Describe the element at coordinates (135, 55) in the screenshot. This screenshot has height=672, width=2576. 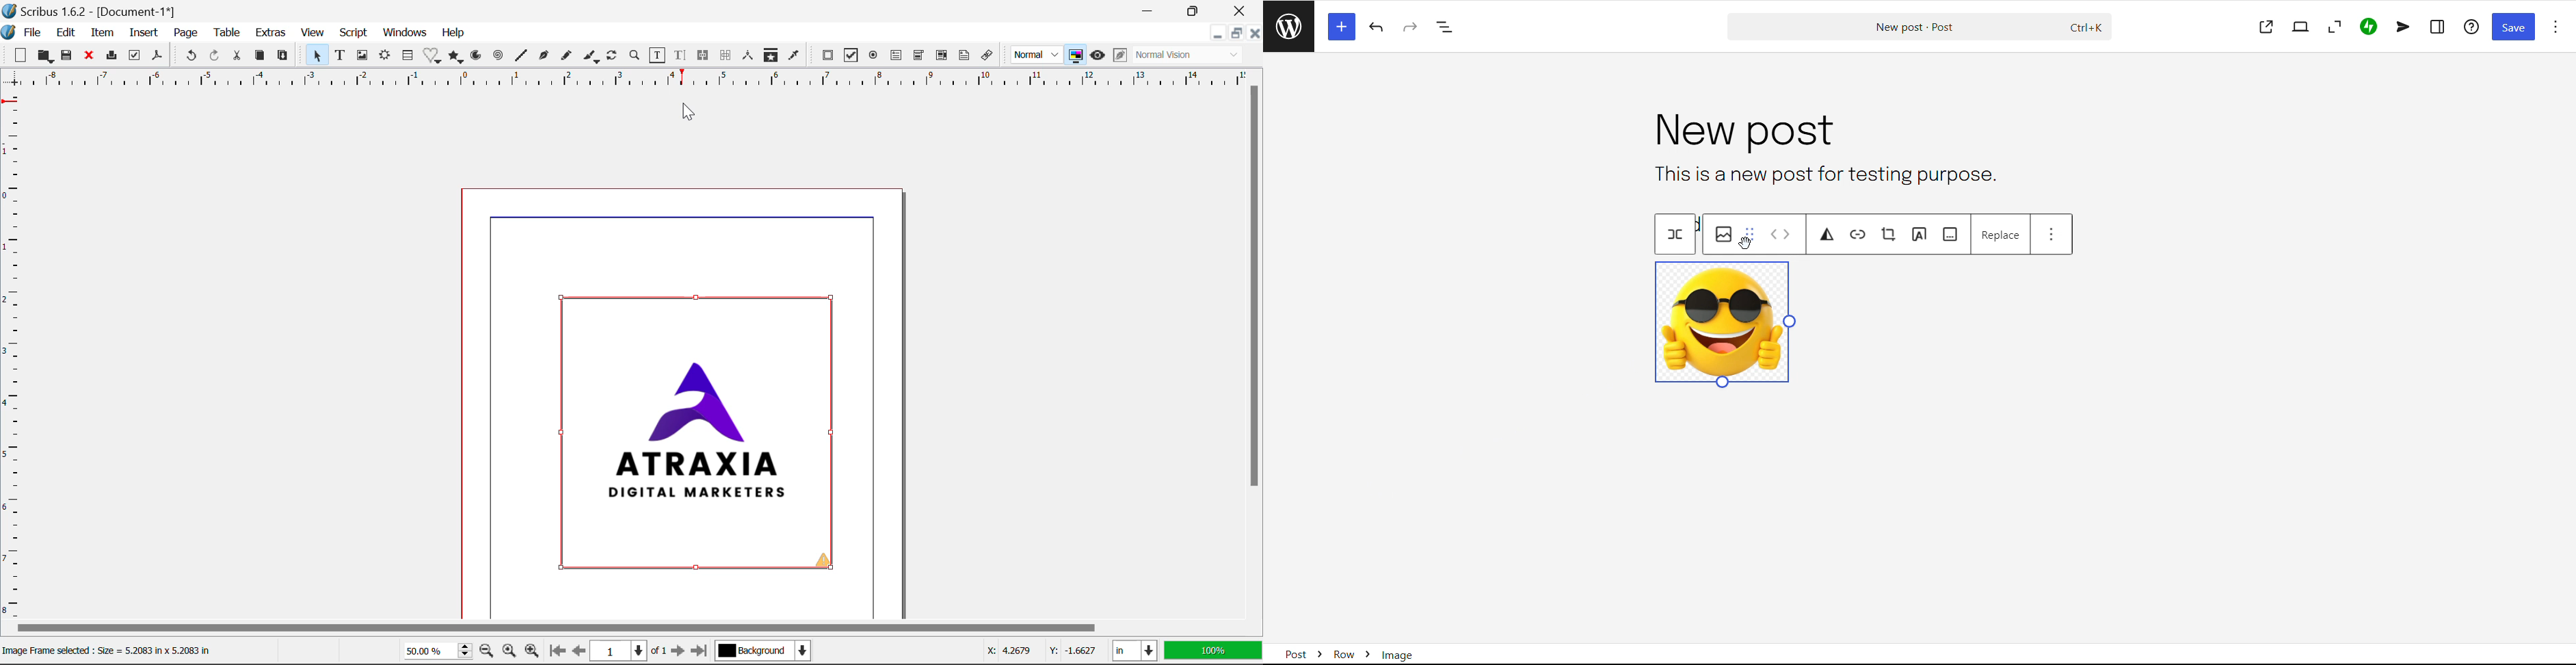
I see `Preflight Verifier` at that location.